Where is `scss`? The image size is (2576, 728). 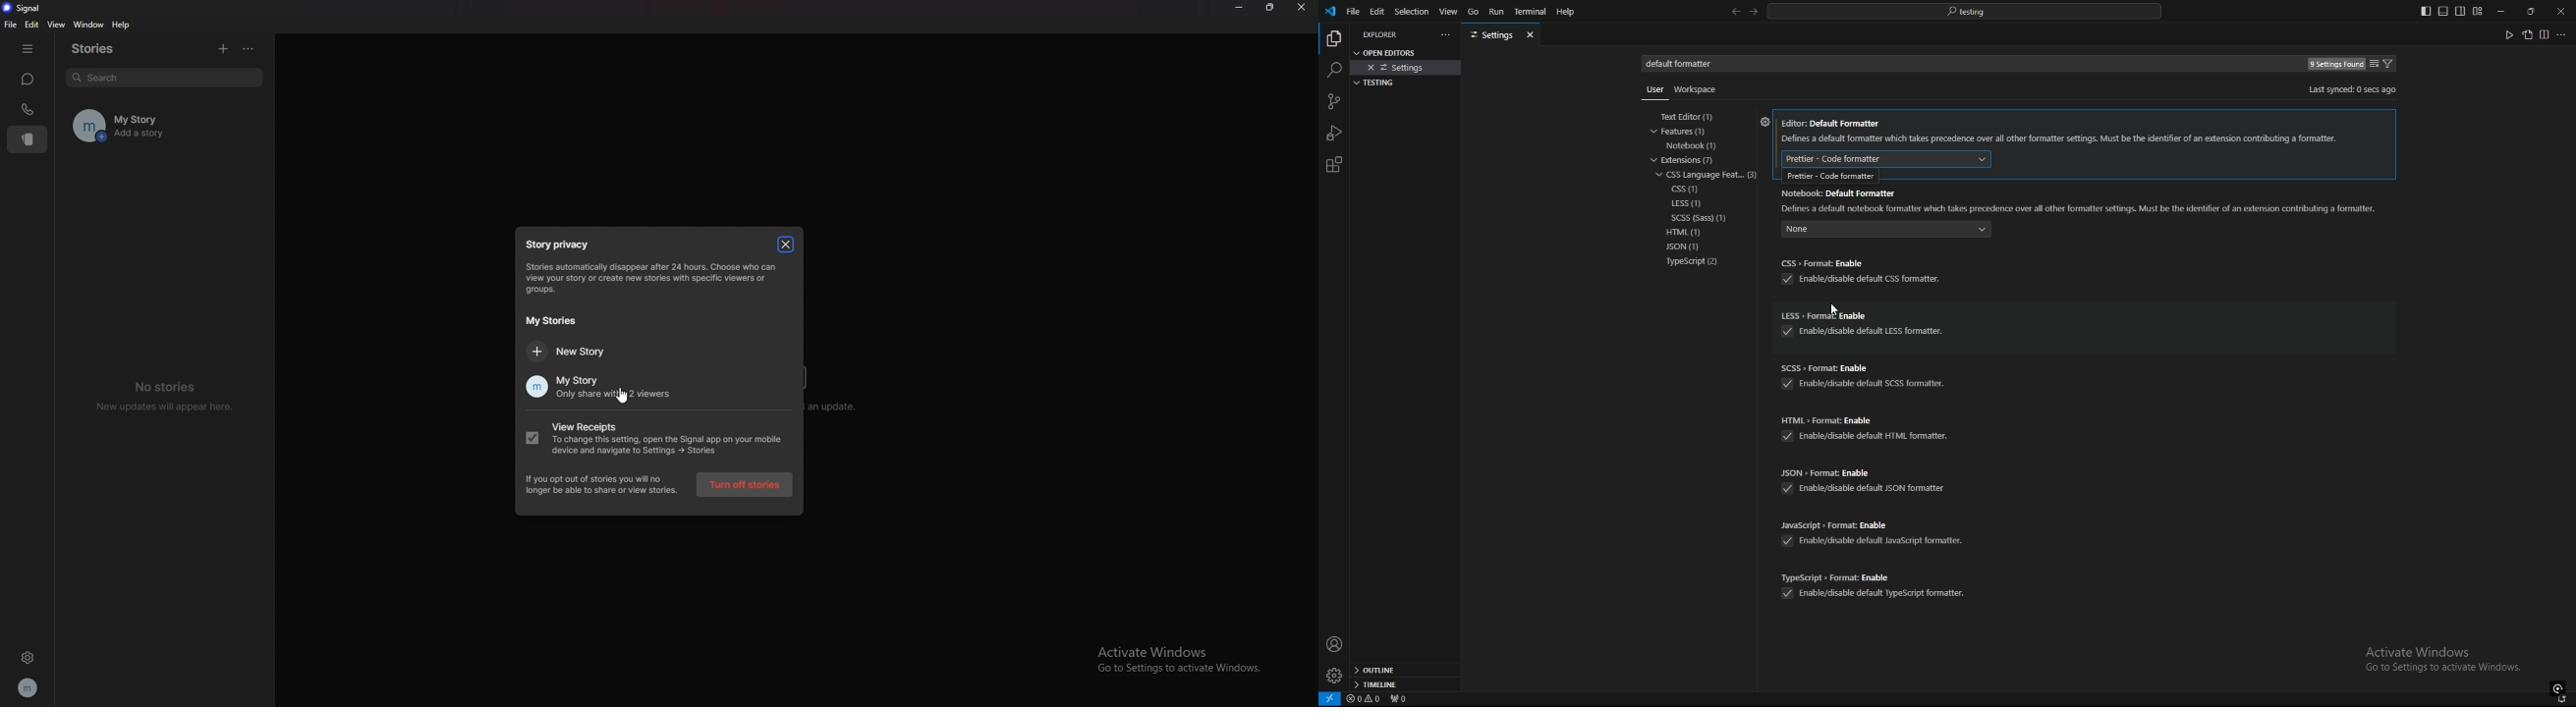 scss is located at coordinates (1708, 218).